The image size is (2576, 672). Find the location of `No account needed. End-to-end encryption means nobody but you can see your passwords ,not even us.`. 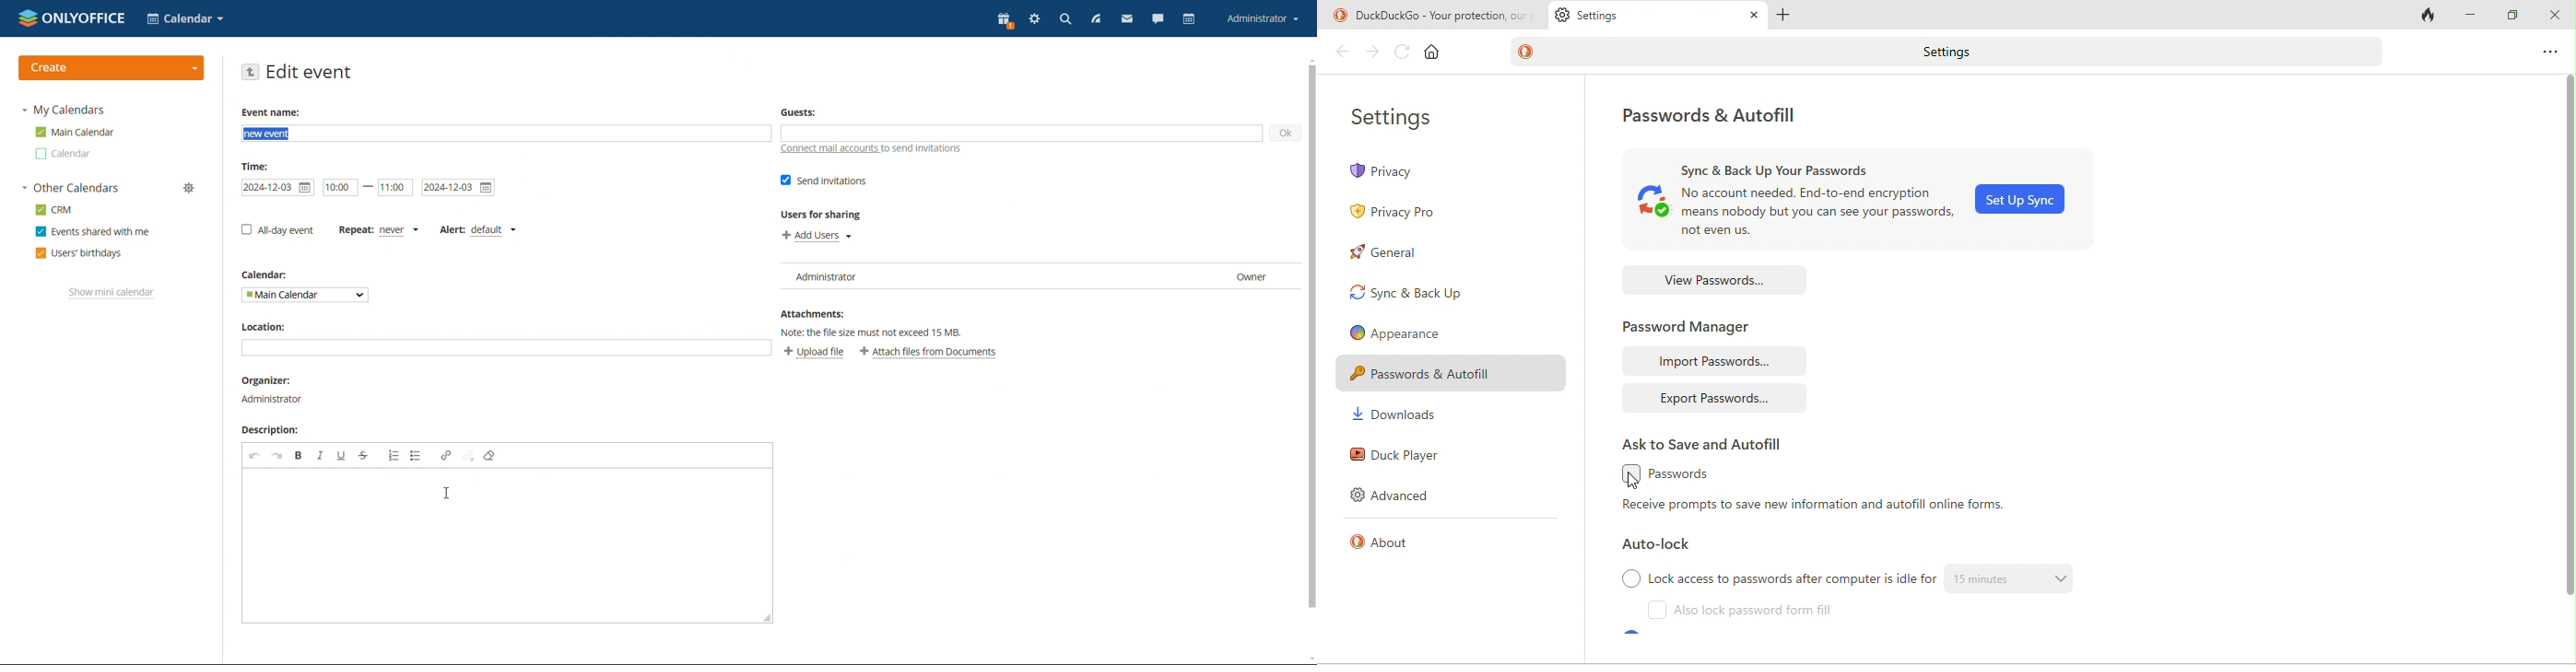

No account needed. End-to-end encryption means nobody but you can see your passwords ,not even us. is located at coordinates (1817, 216).